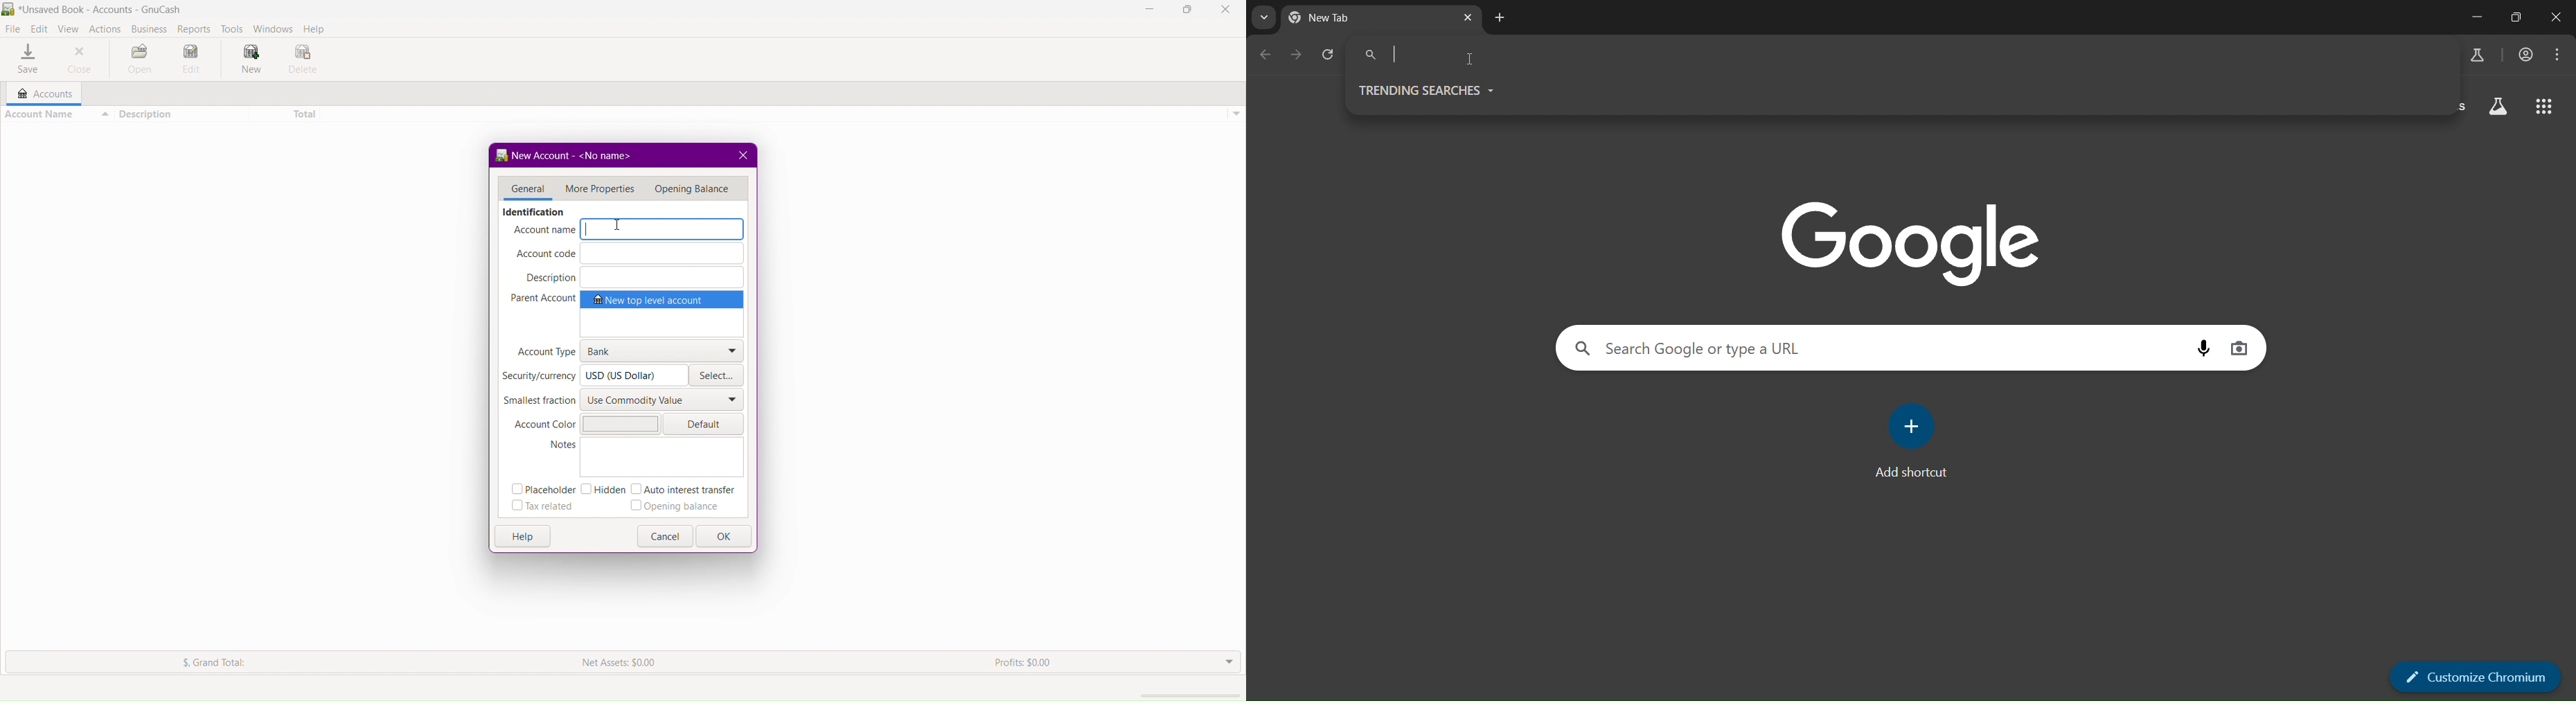  I want to click on More Properties, so click(598, 188).